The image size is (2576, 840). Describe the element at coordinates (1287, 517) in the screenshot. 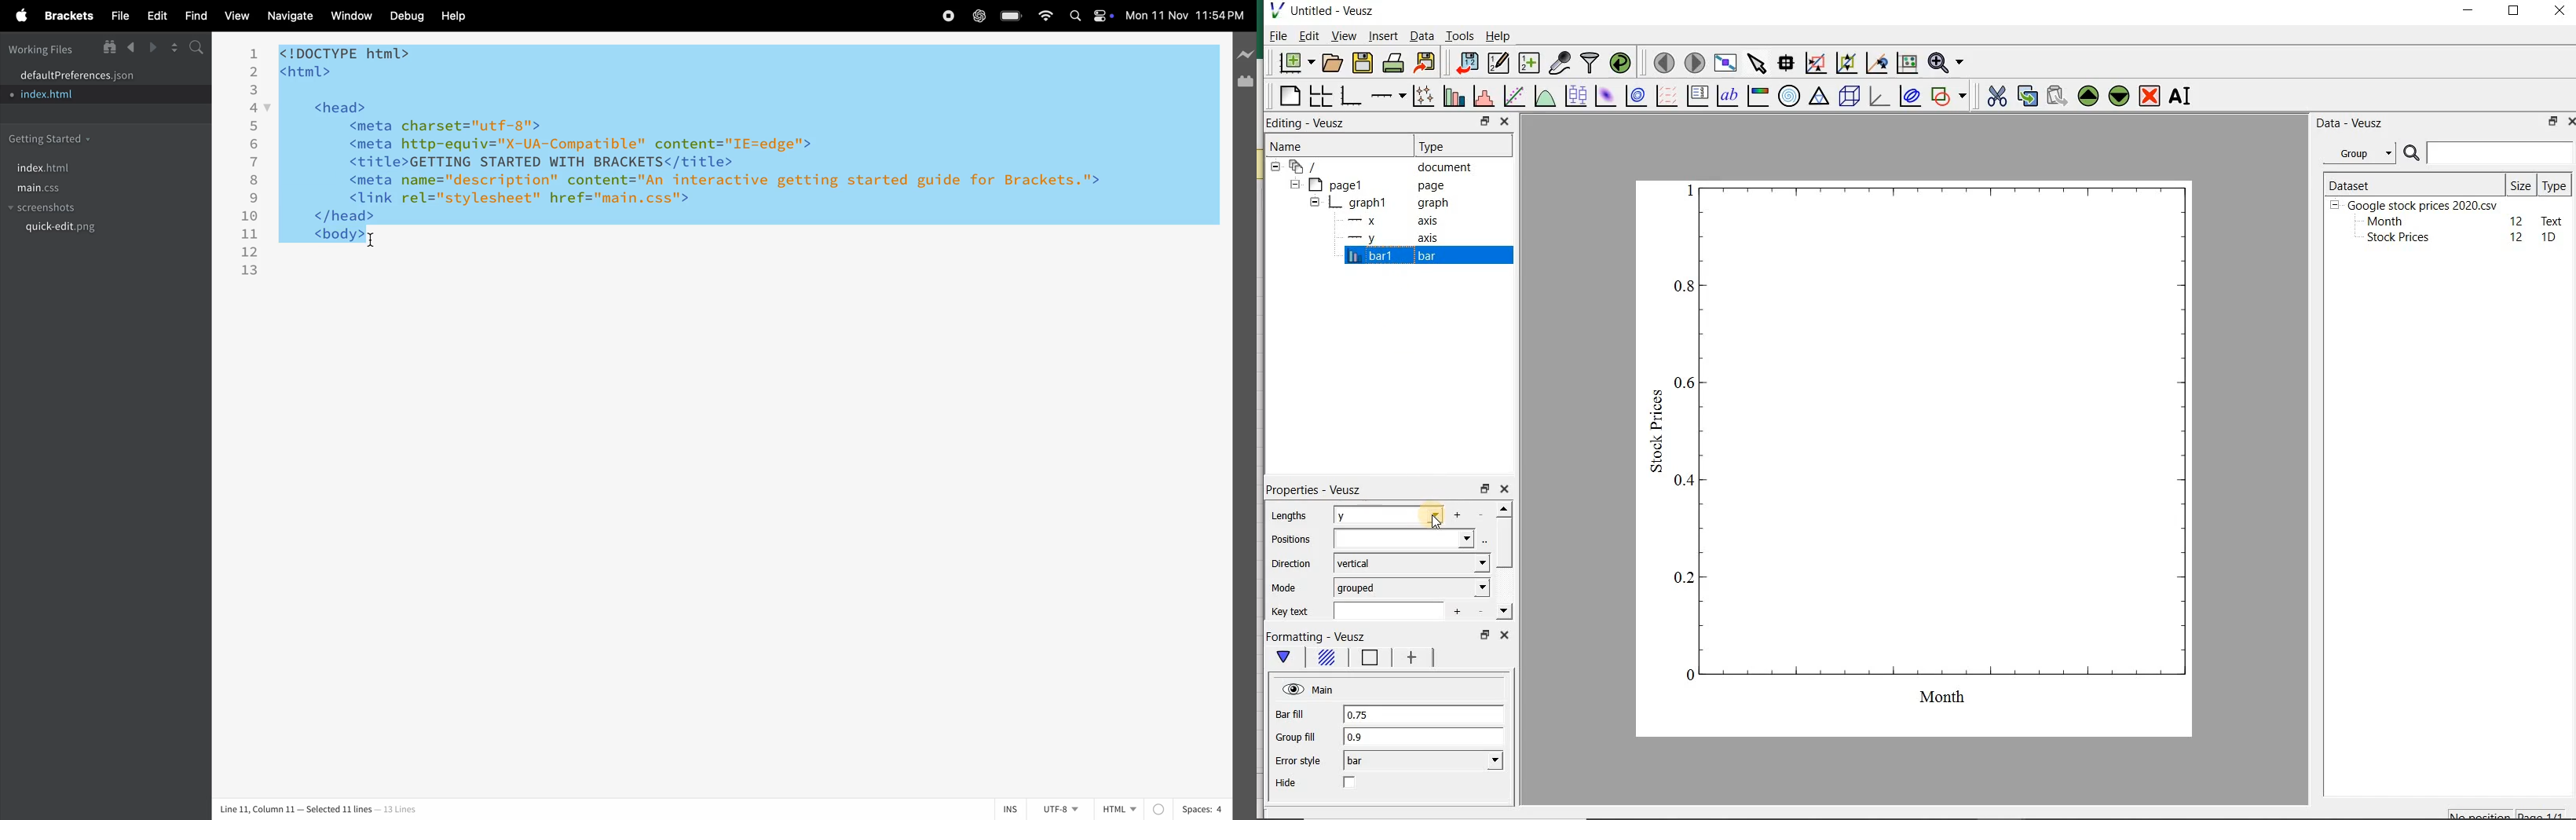

I see `Lengths` at that location.